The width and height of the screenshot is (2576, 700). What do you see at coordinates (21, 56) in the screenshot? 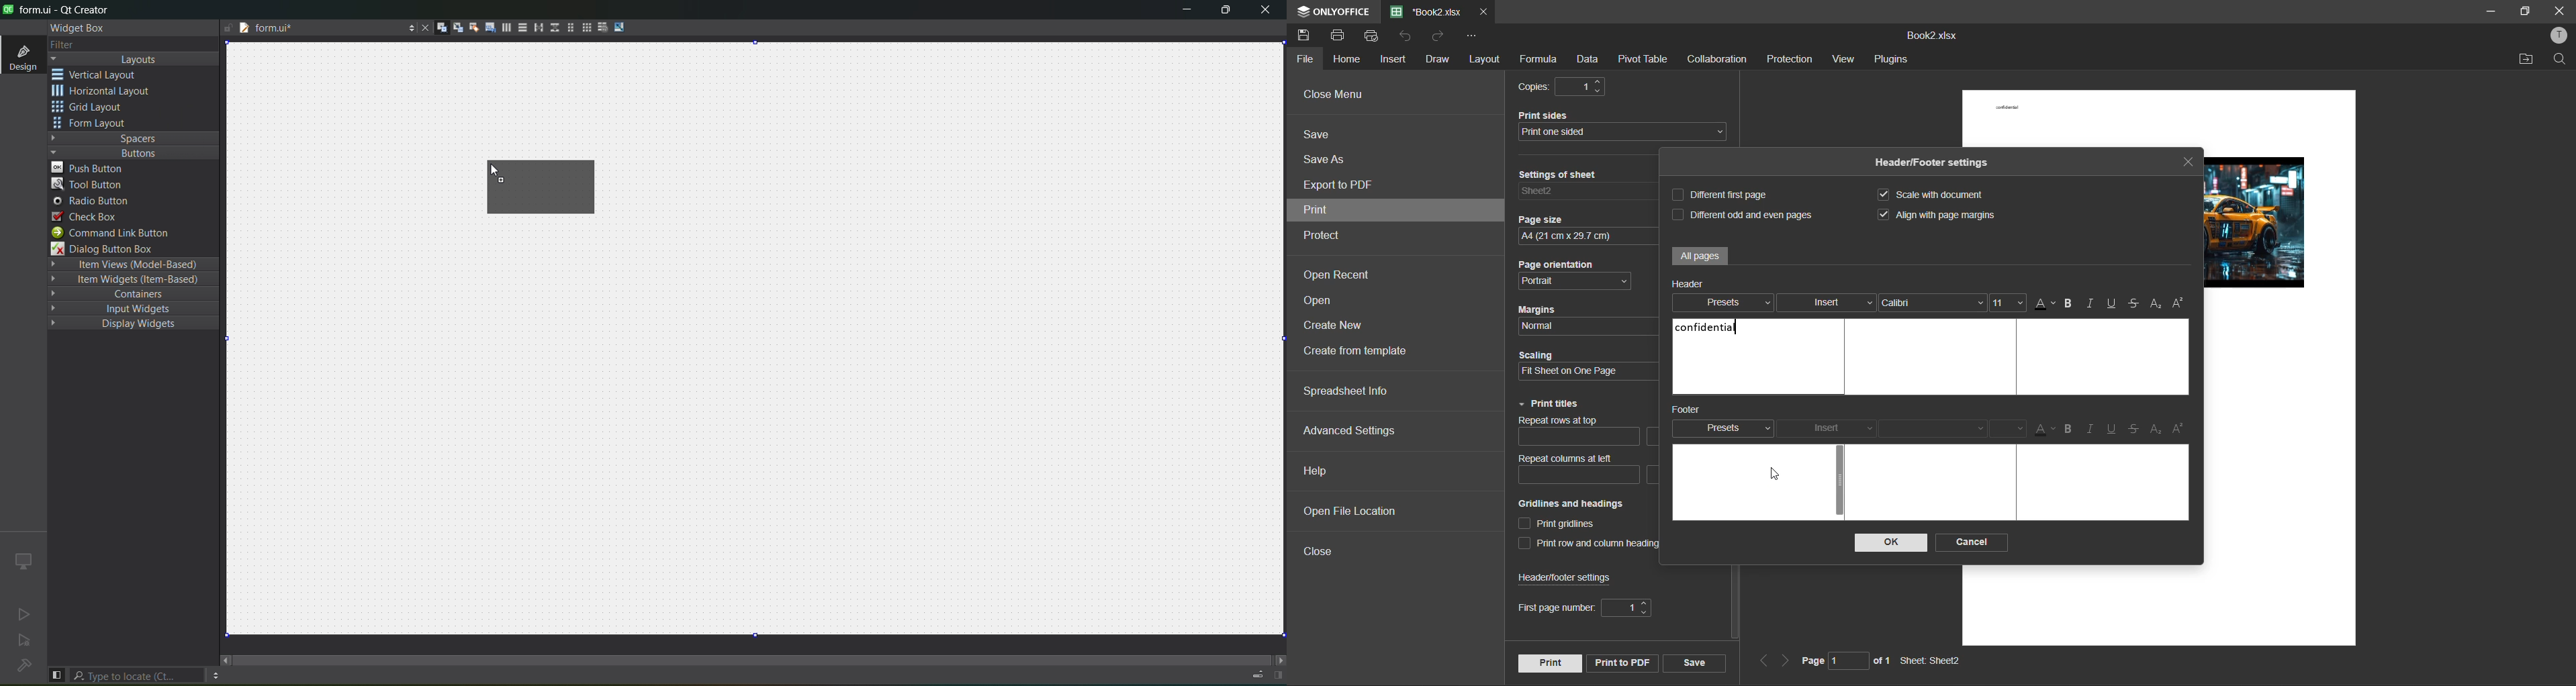
I see `design` at bounding box center [21, 56].